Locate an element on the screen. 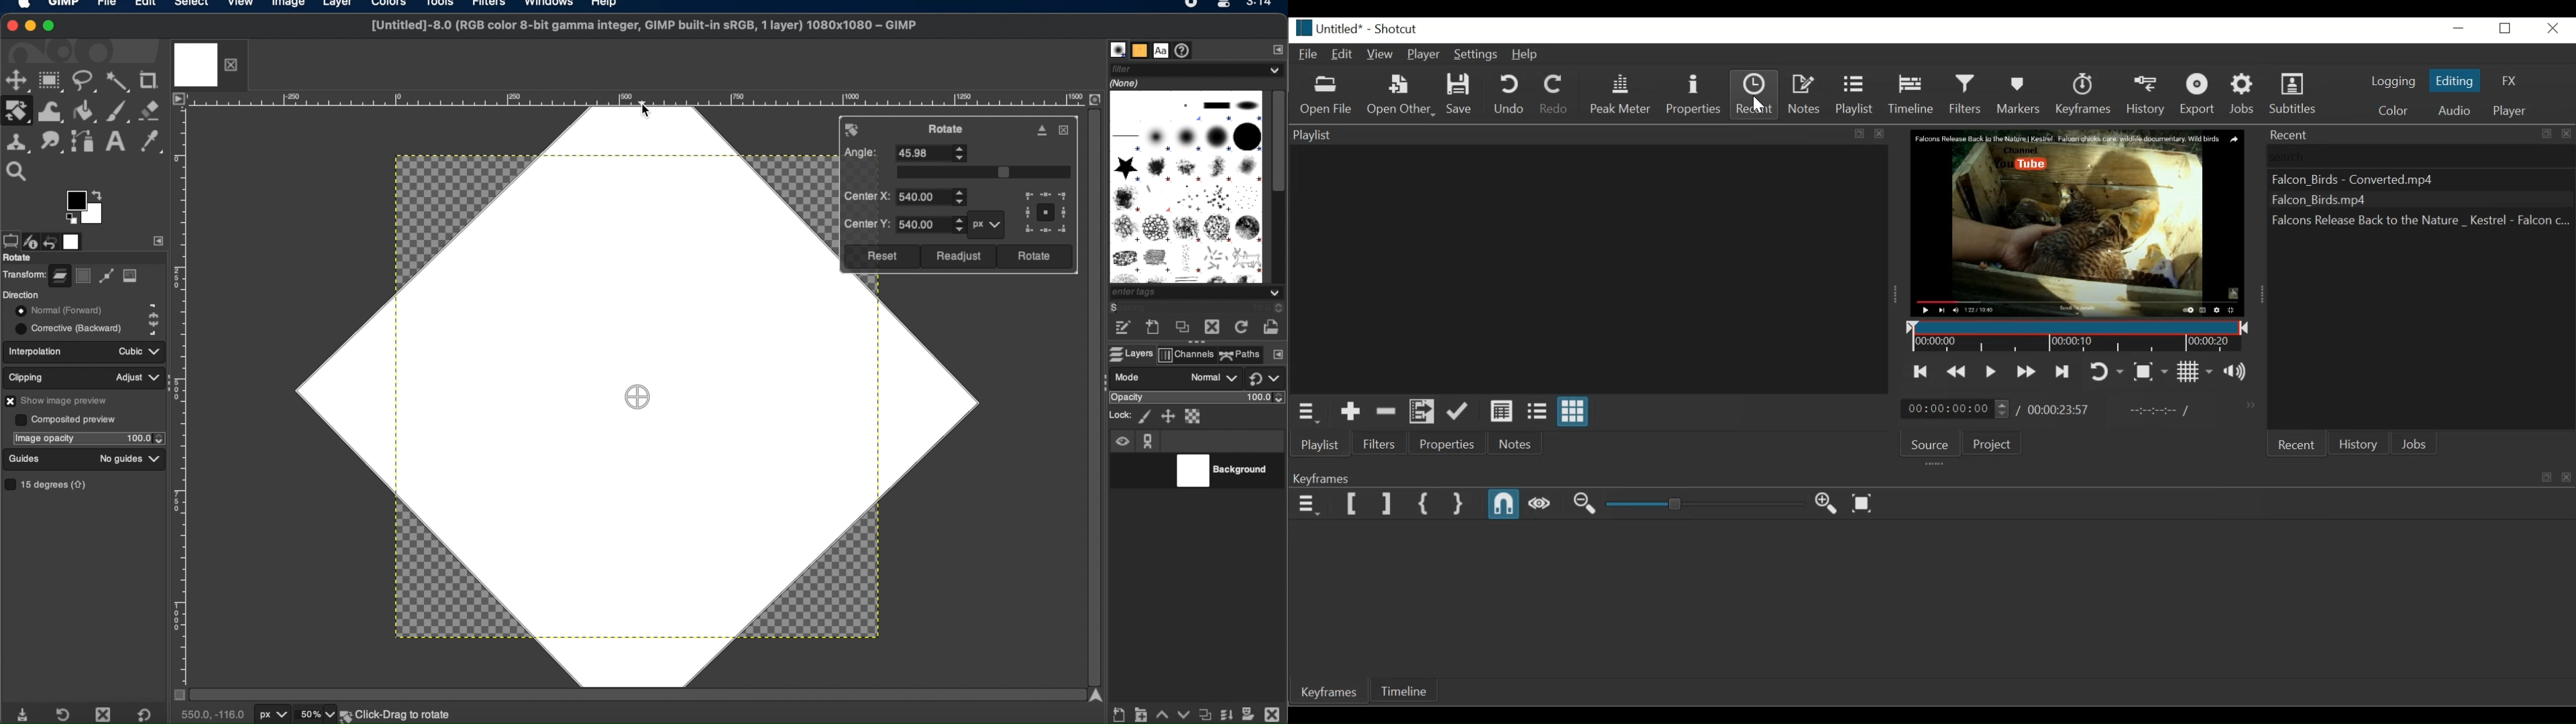  select is located at coordinates (191, 5).